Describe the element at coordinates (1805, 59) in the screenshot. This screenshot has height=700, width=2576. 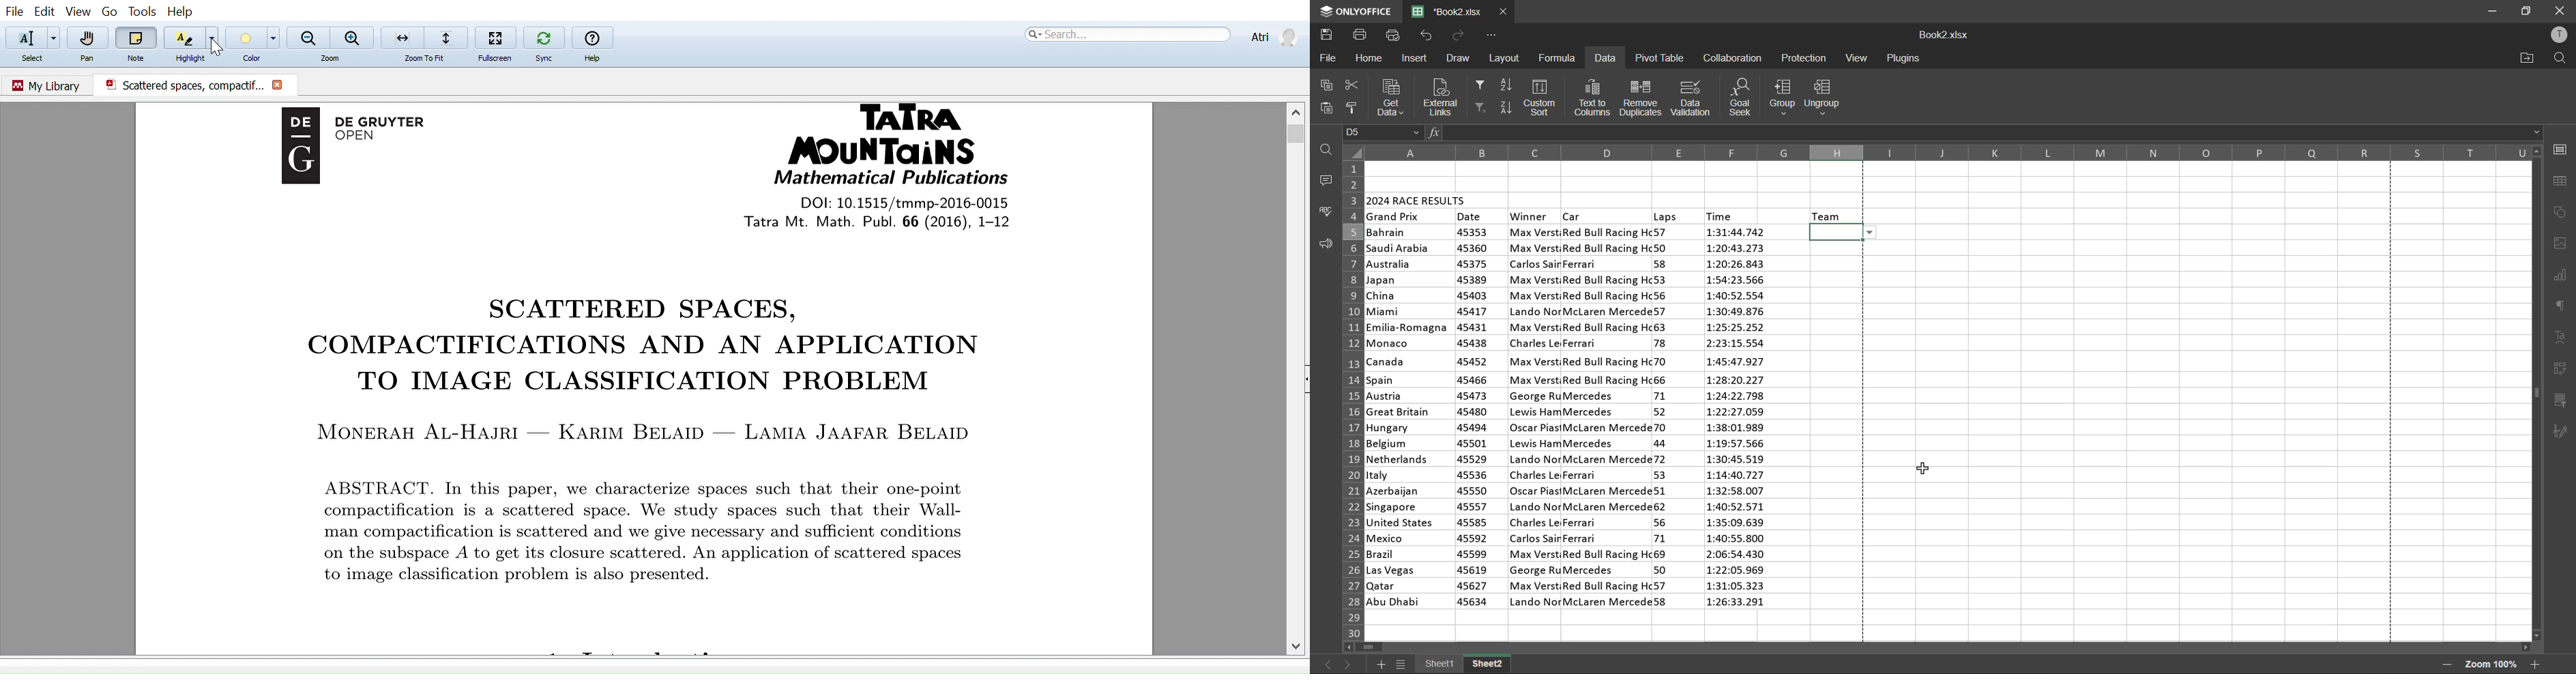
I see `protection` at that location.